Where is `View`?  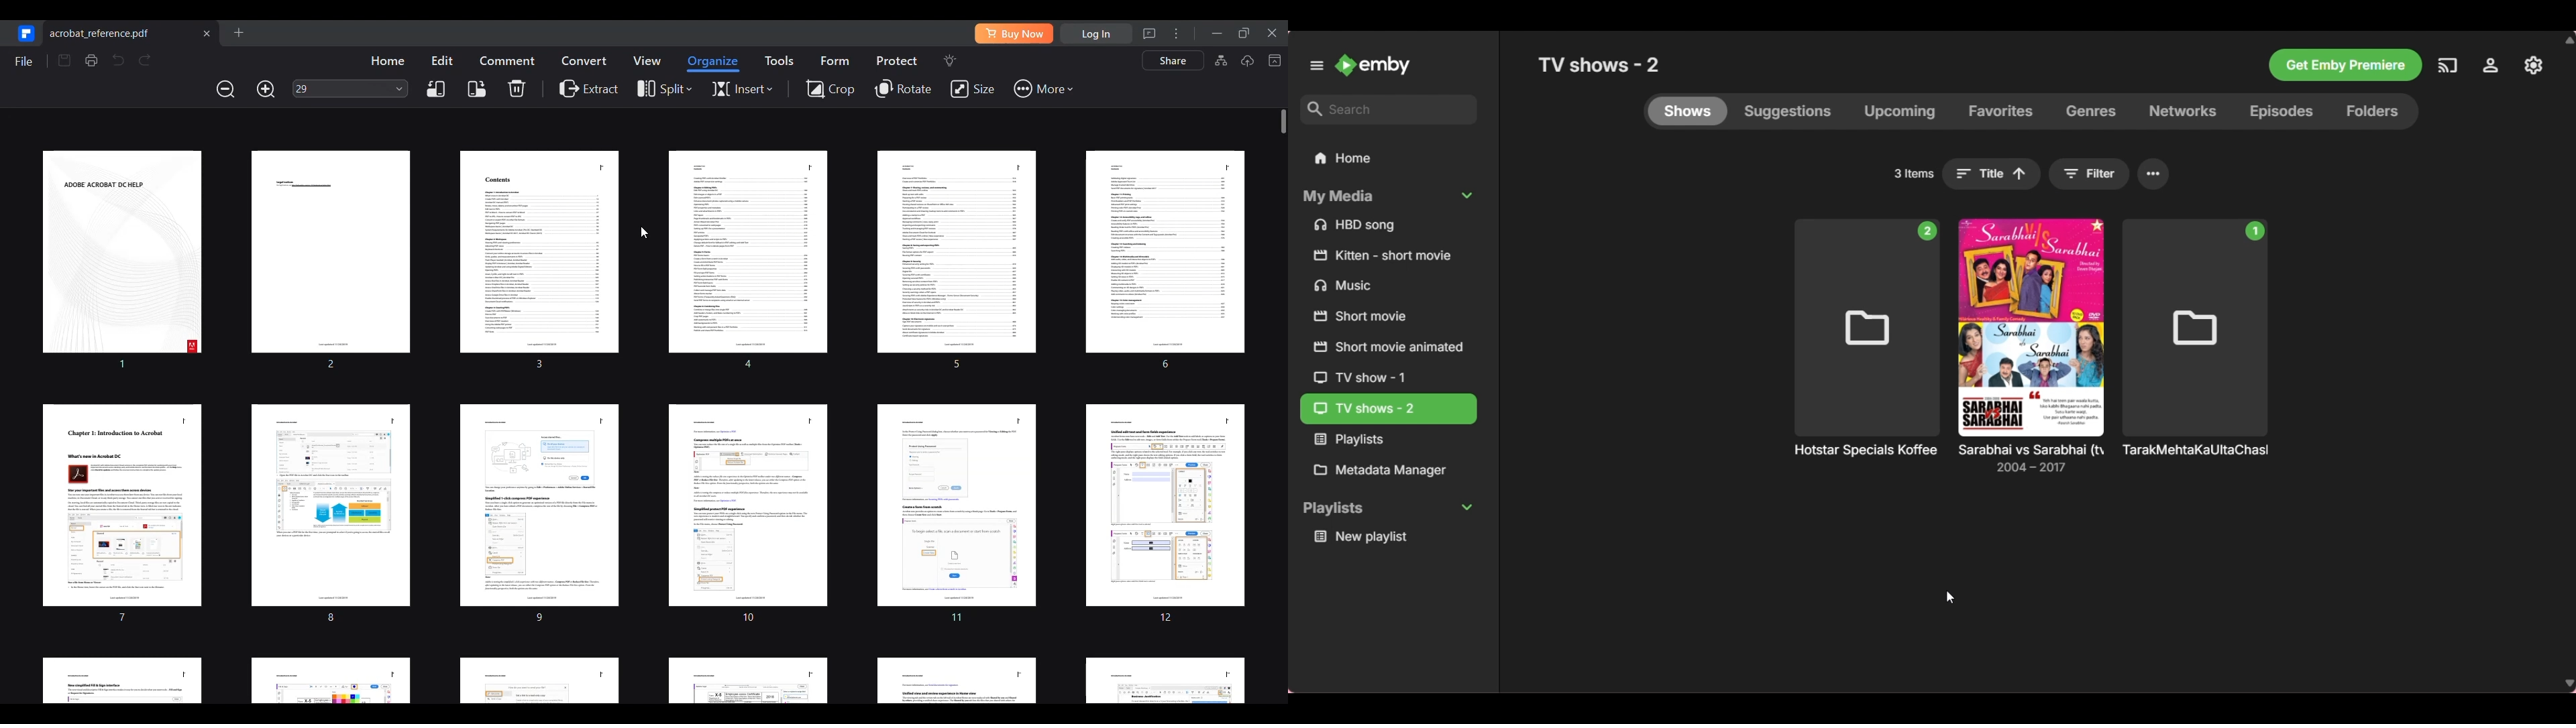 View is located at coordinates (646, 60).